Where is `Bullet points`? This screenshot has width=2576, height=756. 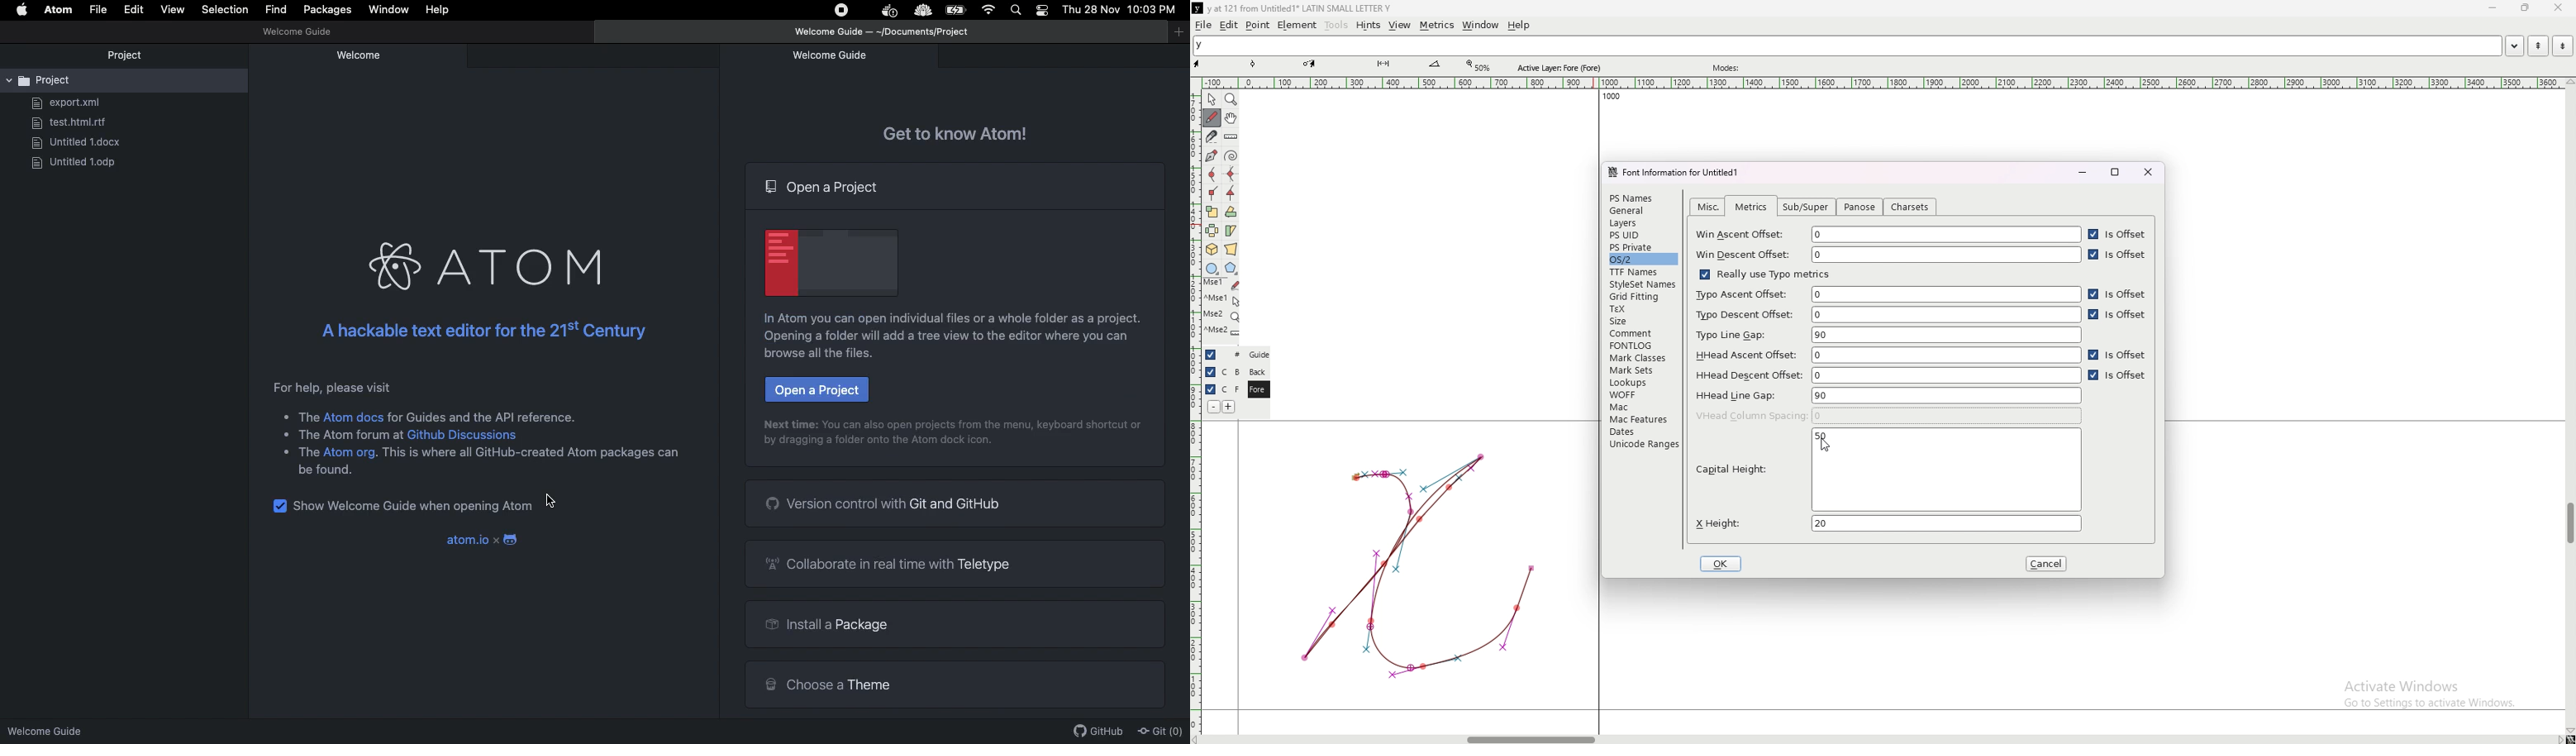 Bullet points is located at coordinates (281, 433).